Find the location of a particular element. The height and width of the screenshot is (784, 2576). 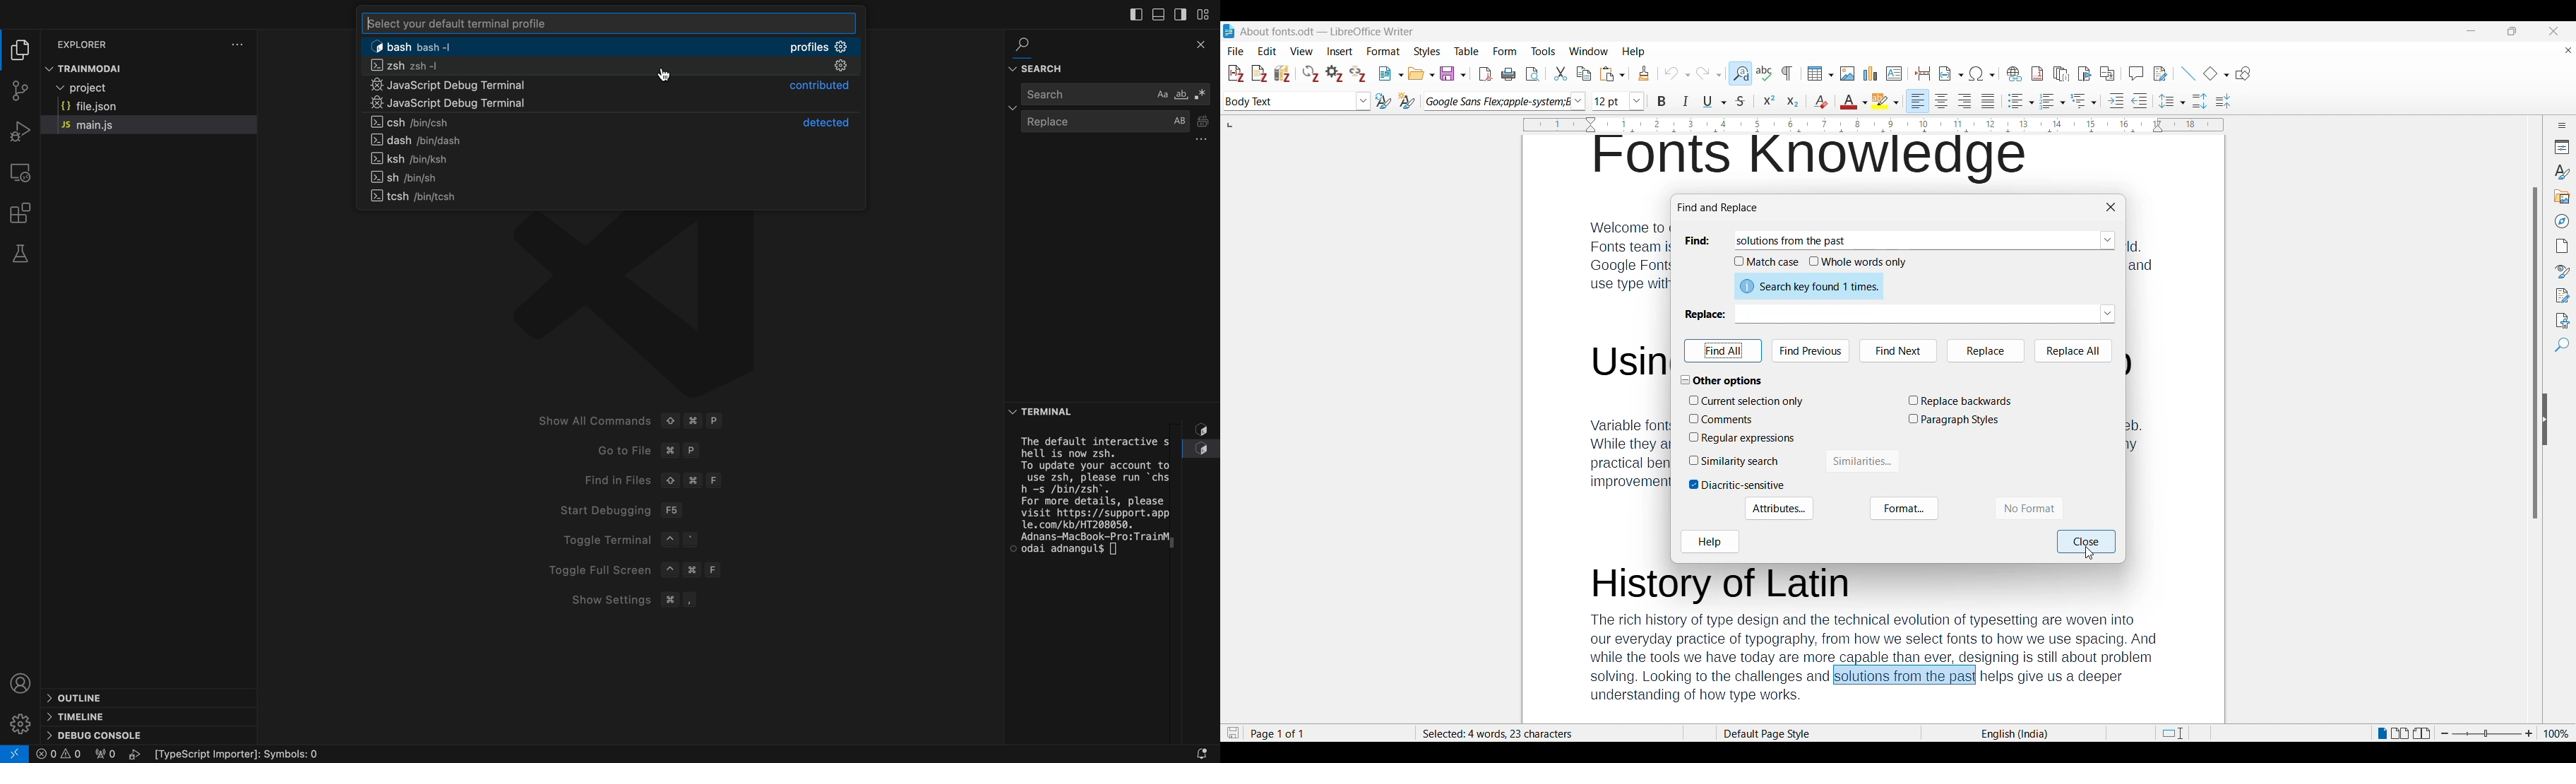

Unlink citations is located at coordinates (1358, 73).